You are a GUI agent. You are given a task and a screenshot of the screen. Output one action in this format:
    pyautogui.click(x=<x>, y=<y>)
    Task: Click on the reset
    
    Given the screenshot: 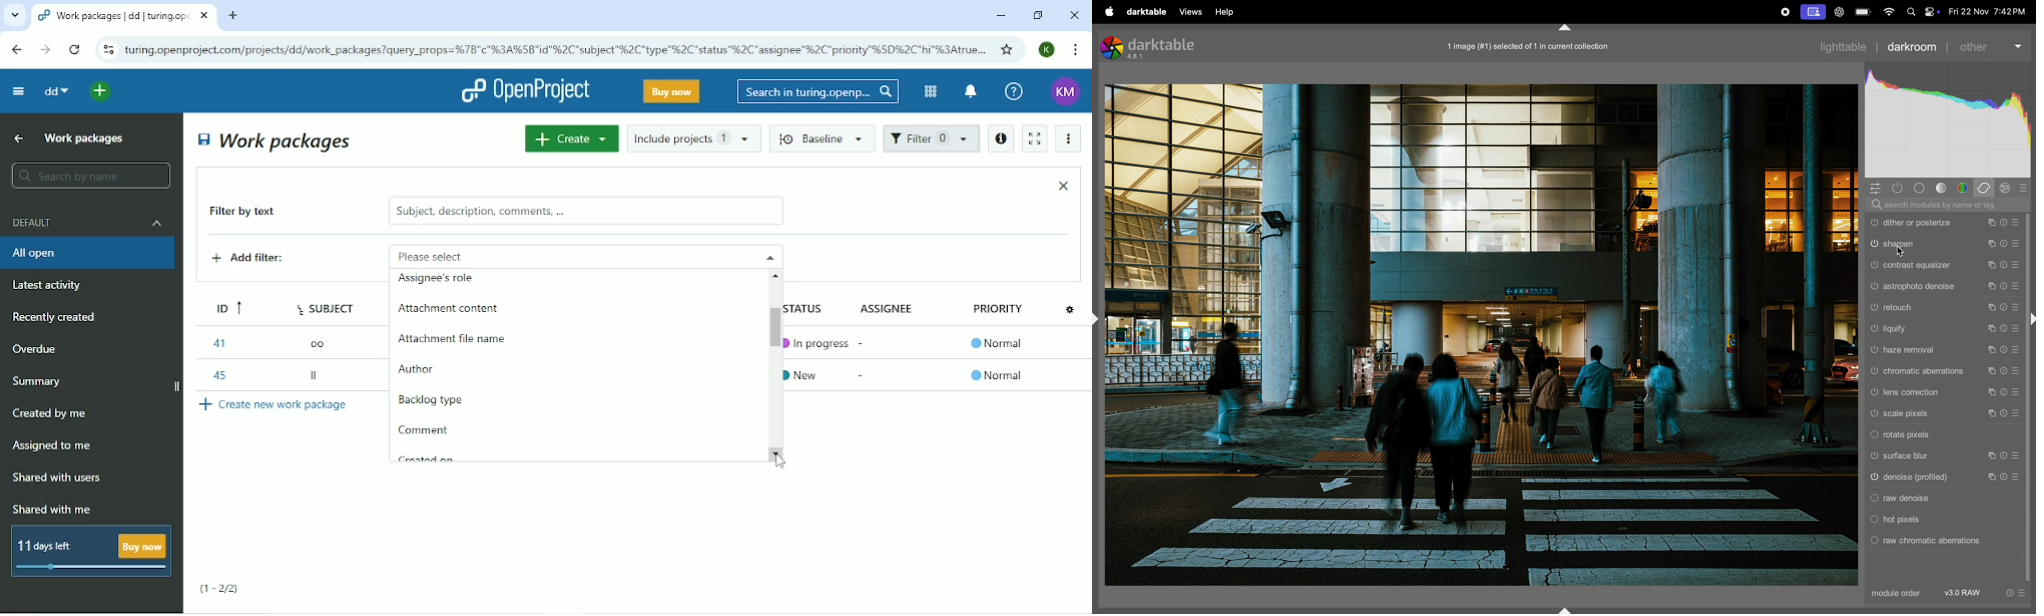 What is the action you would take?
    pyautogui.click(x=2025, y=188)
    